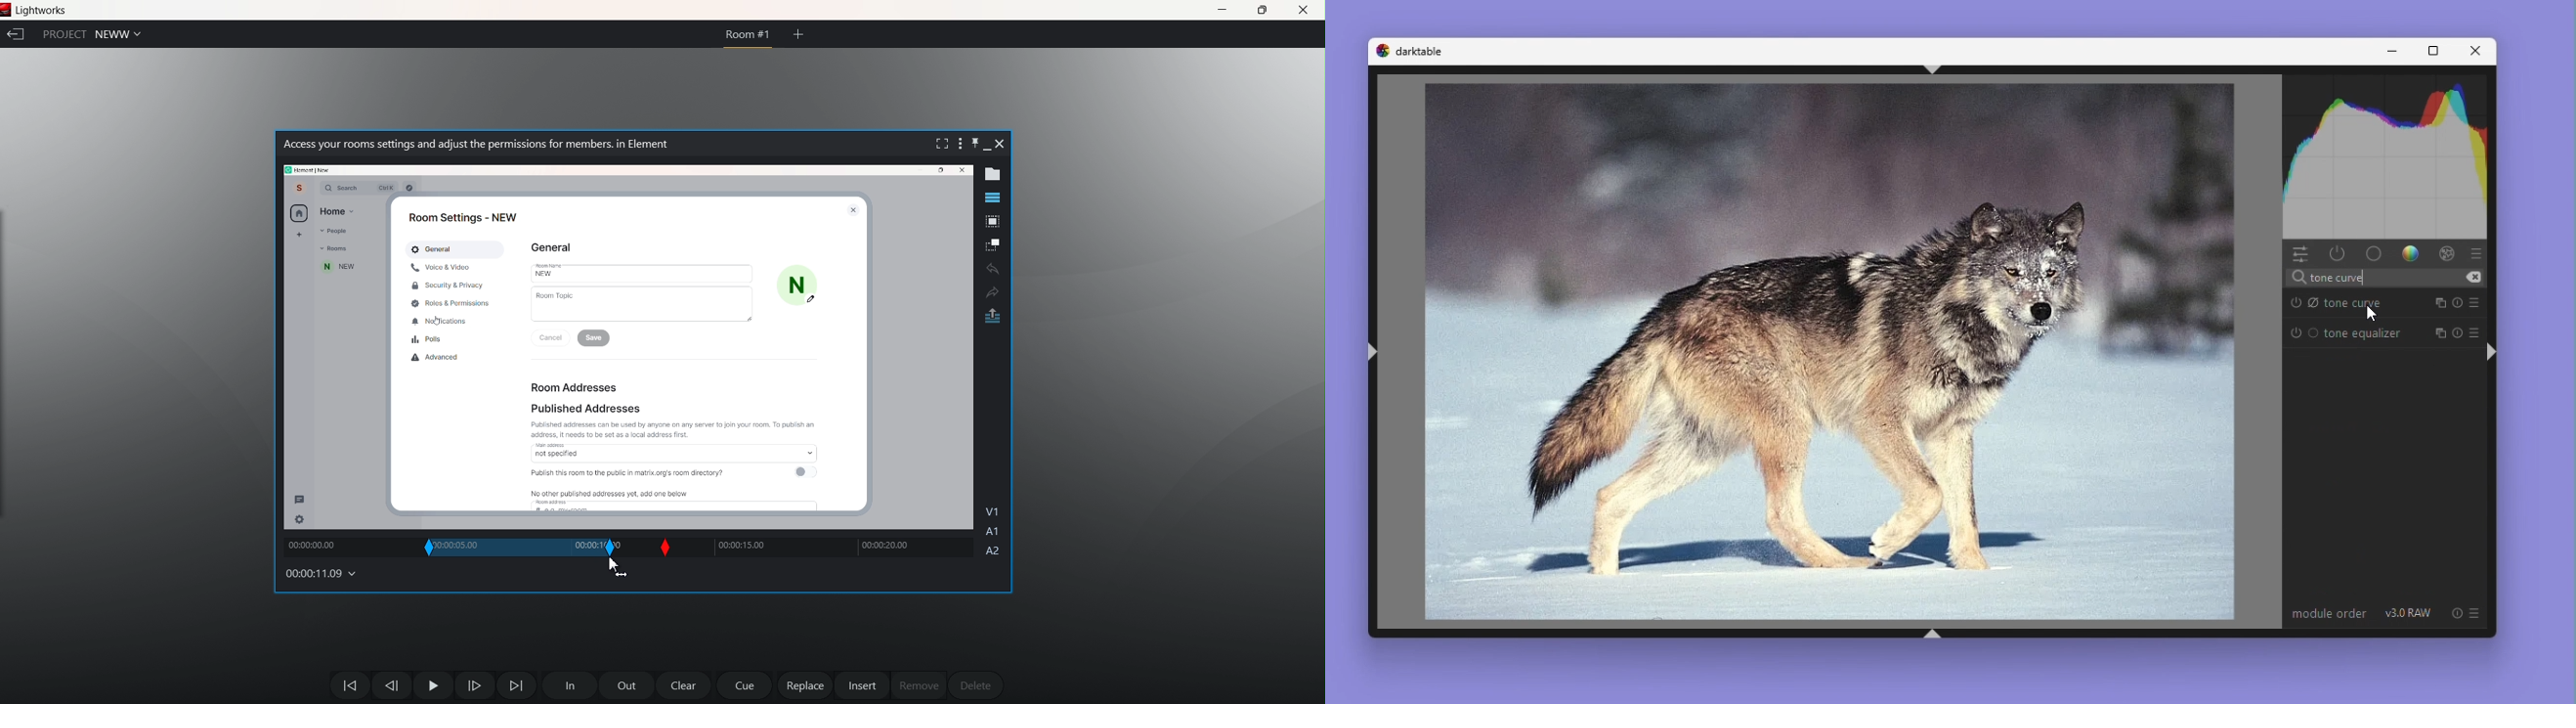 The height and width of the screenshot is (728, 2576). Describe the element at coordinates (1410, 51) in the screenshot. I see `Dark table logo` at that location.